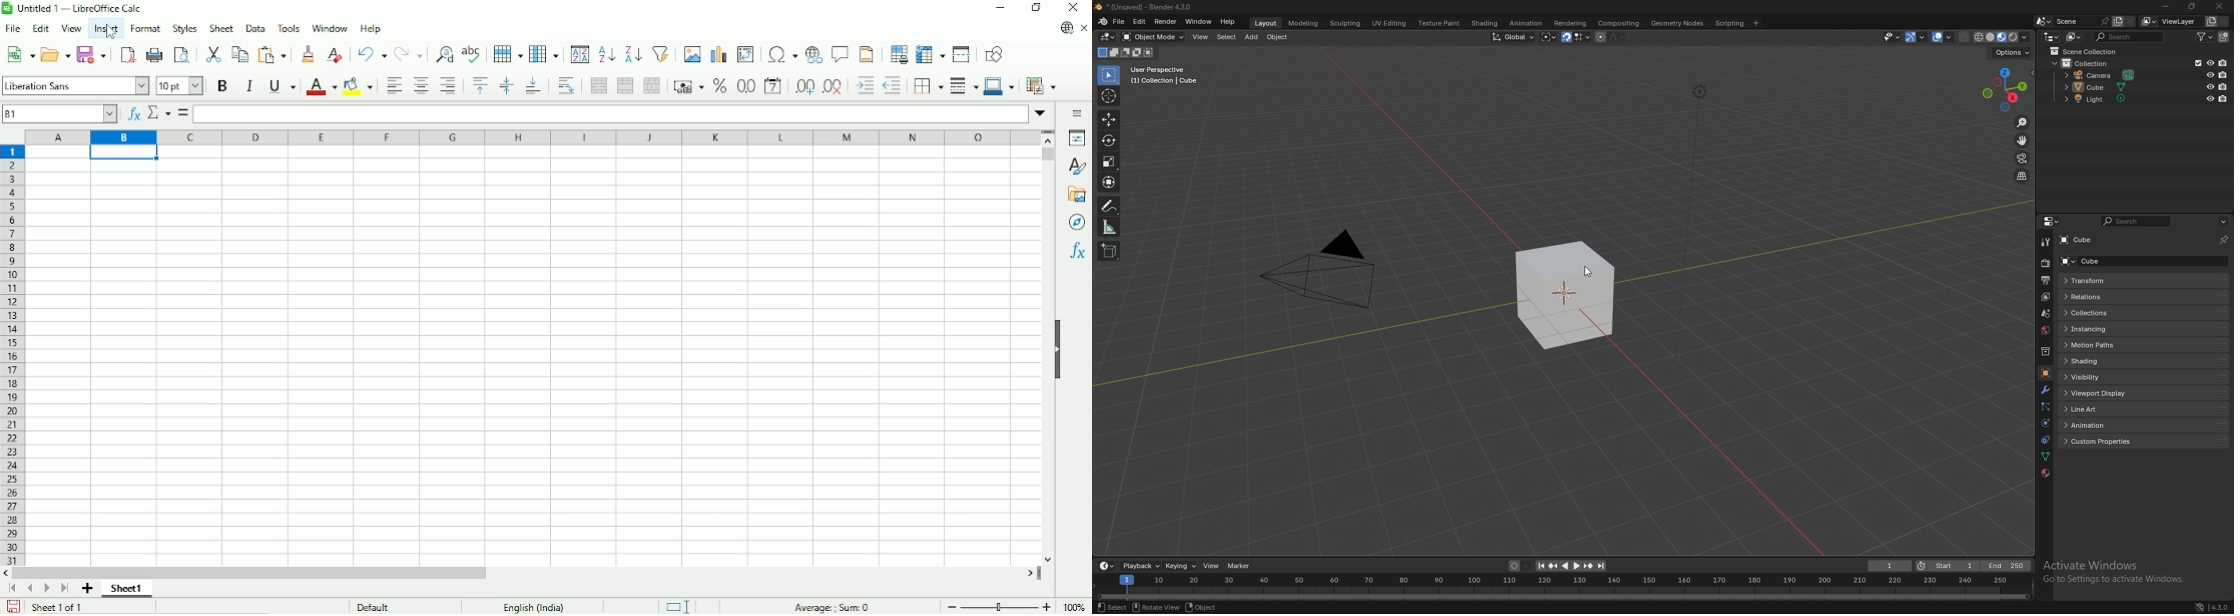 The width and height of the screenshot is (2240, 616). What do you see at coordinates (182, 112) in the screenshot?
I see `Formula` at bounding box center [182, 112].